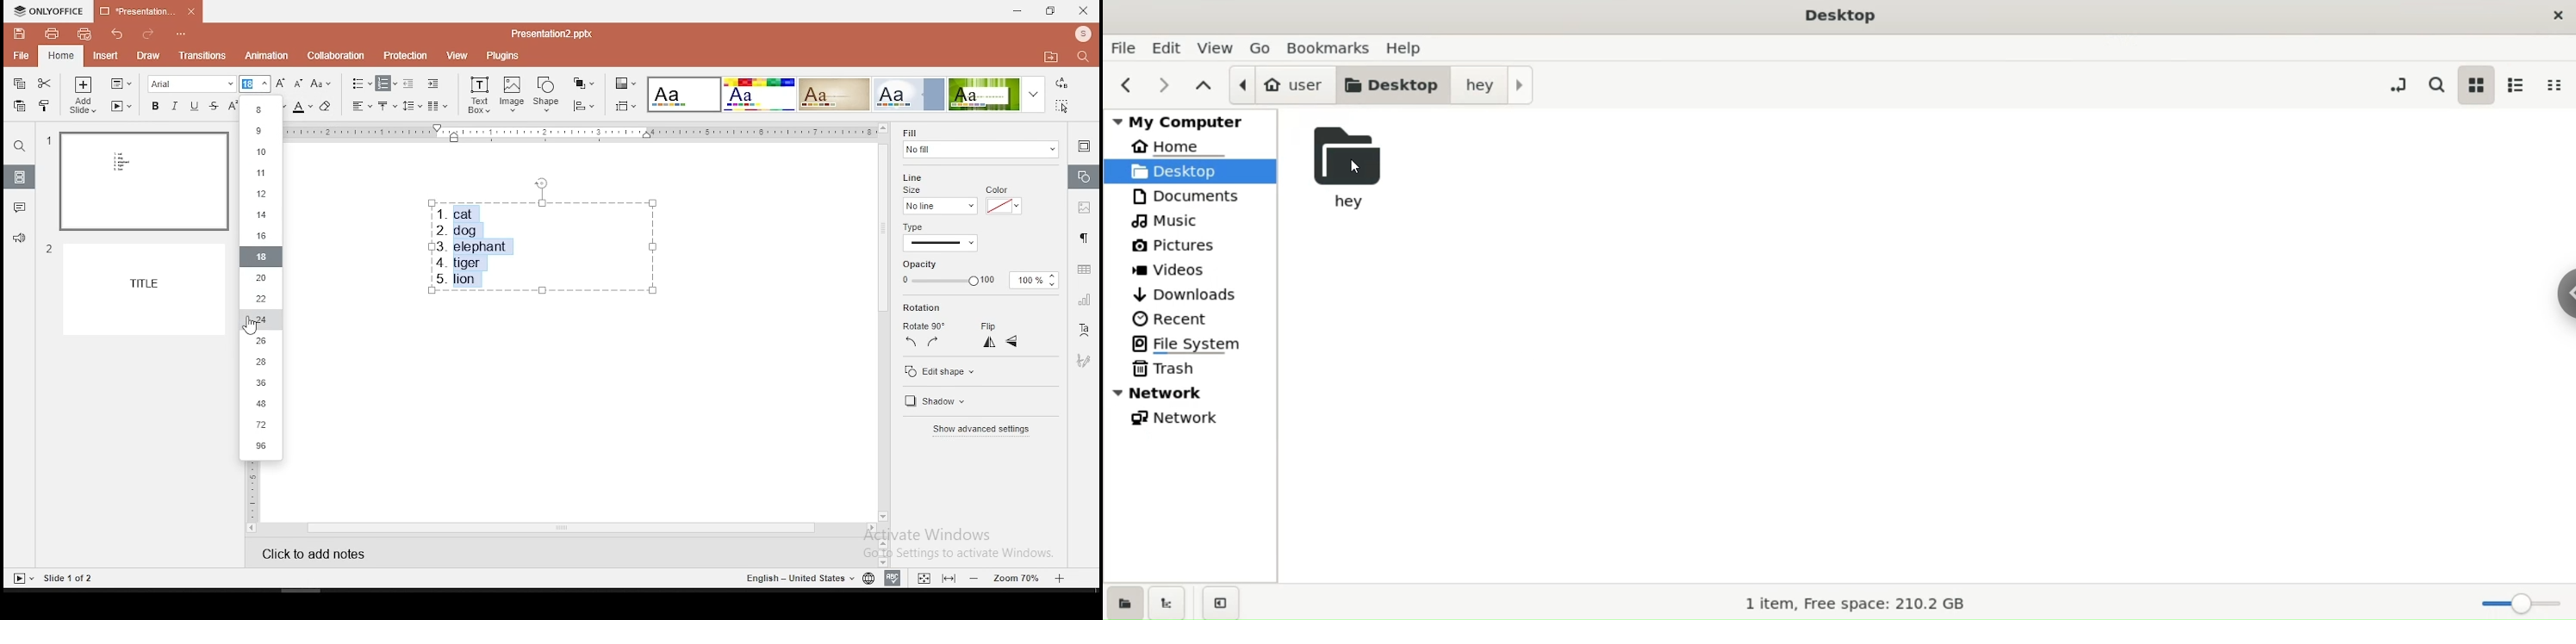  Describe the element at coordinates (260, 363) in the screenshot. I see `28` at that location.